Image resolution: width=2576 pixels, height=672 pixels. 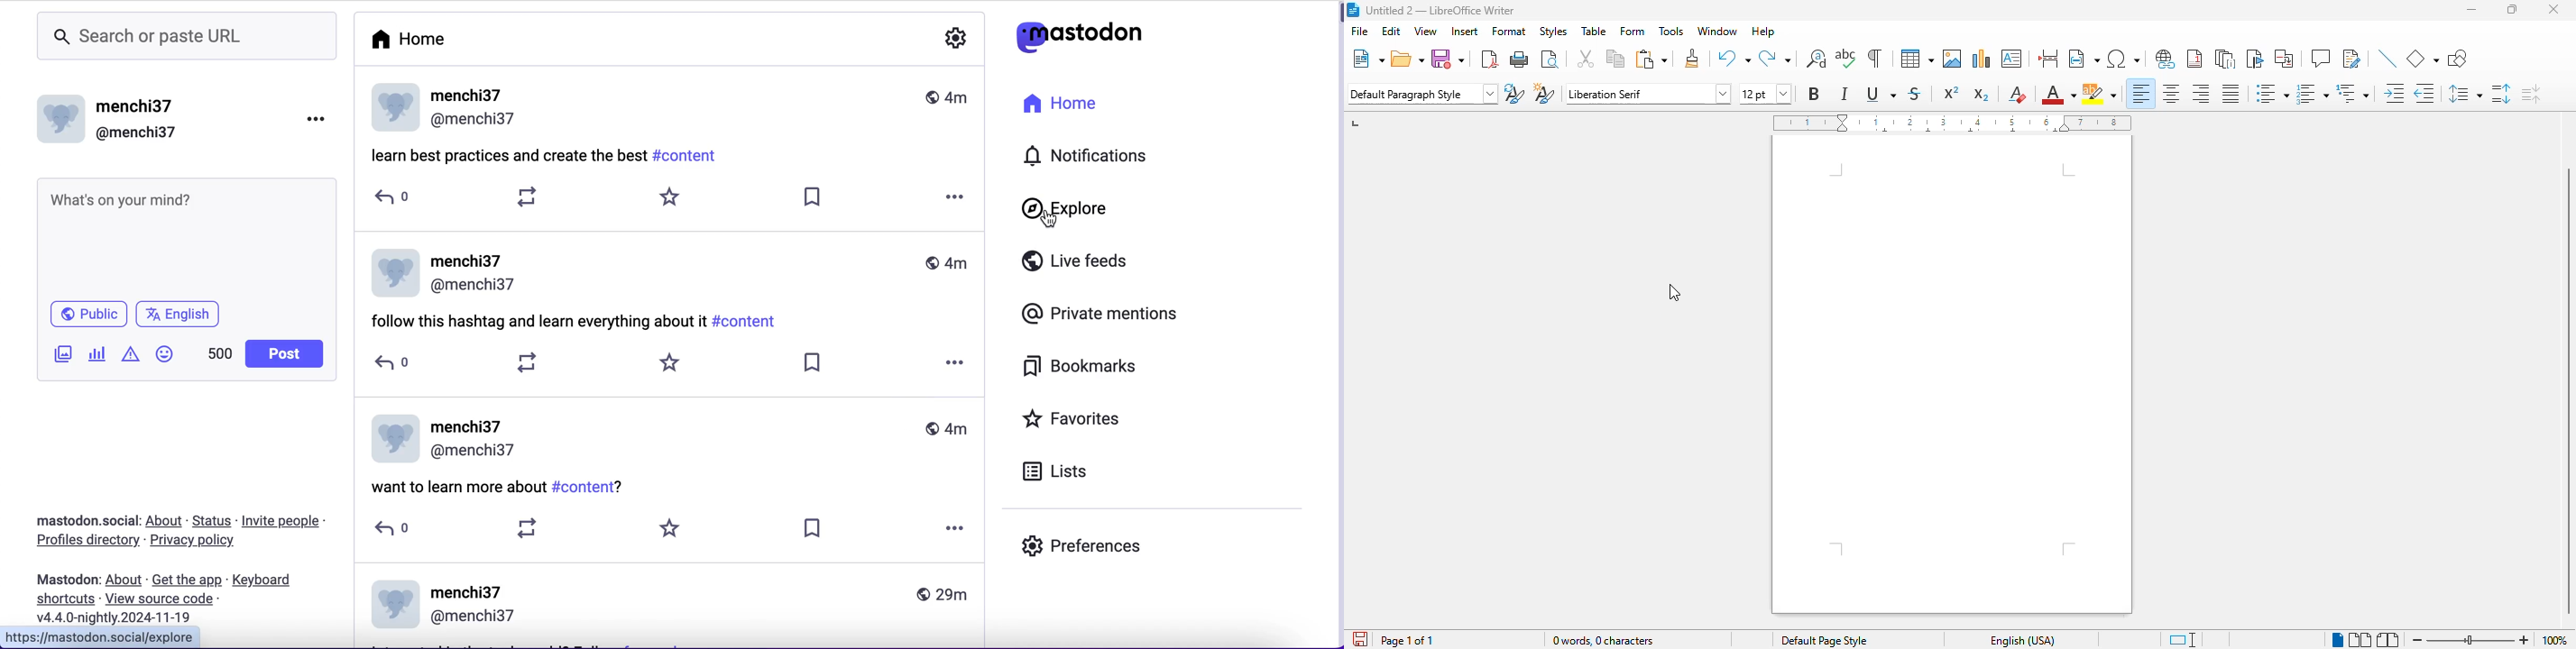 What do you see at coordinates (1982, 59) in the screenshot?
I see `insert chart` at bounding box center [1982, 59].